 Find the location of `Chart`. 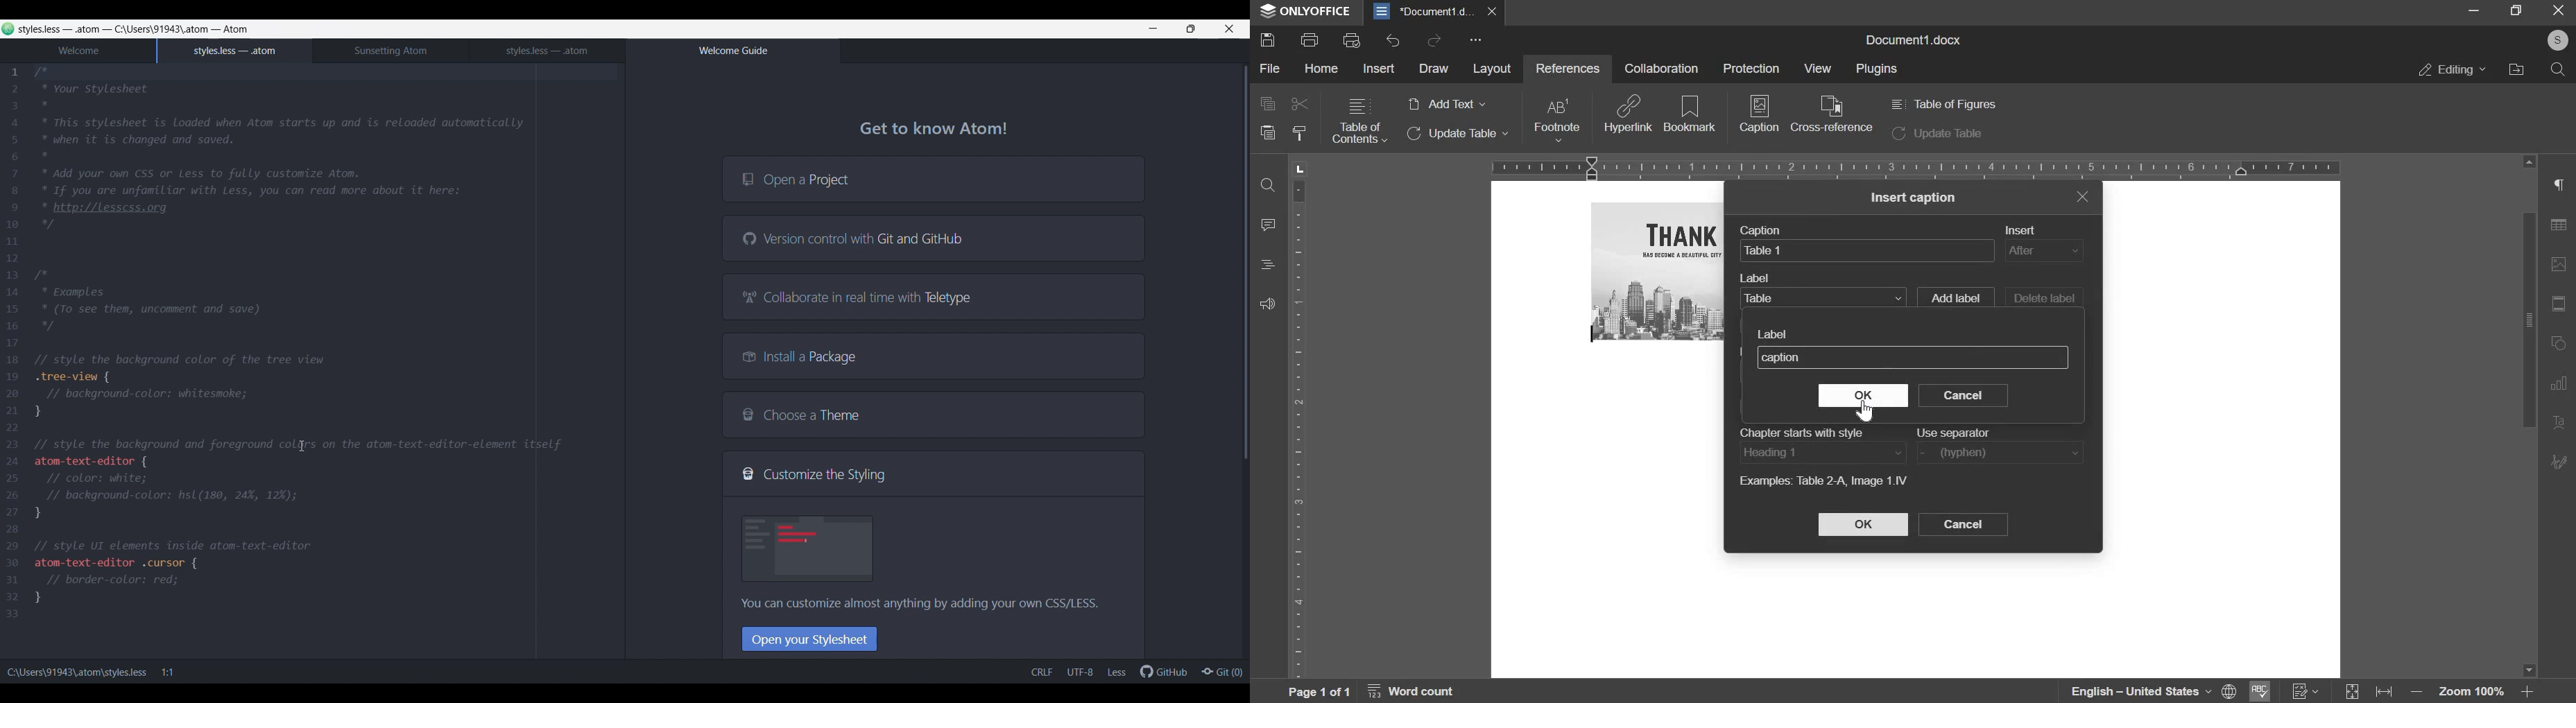

Chart is located at coordinates (2563, 383).